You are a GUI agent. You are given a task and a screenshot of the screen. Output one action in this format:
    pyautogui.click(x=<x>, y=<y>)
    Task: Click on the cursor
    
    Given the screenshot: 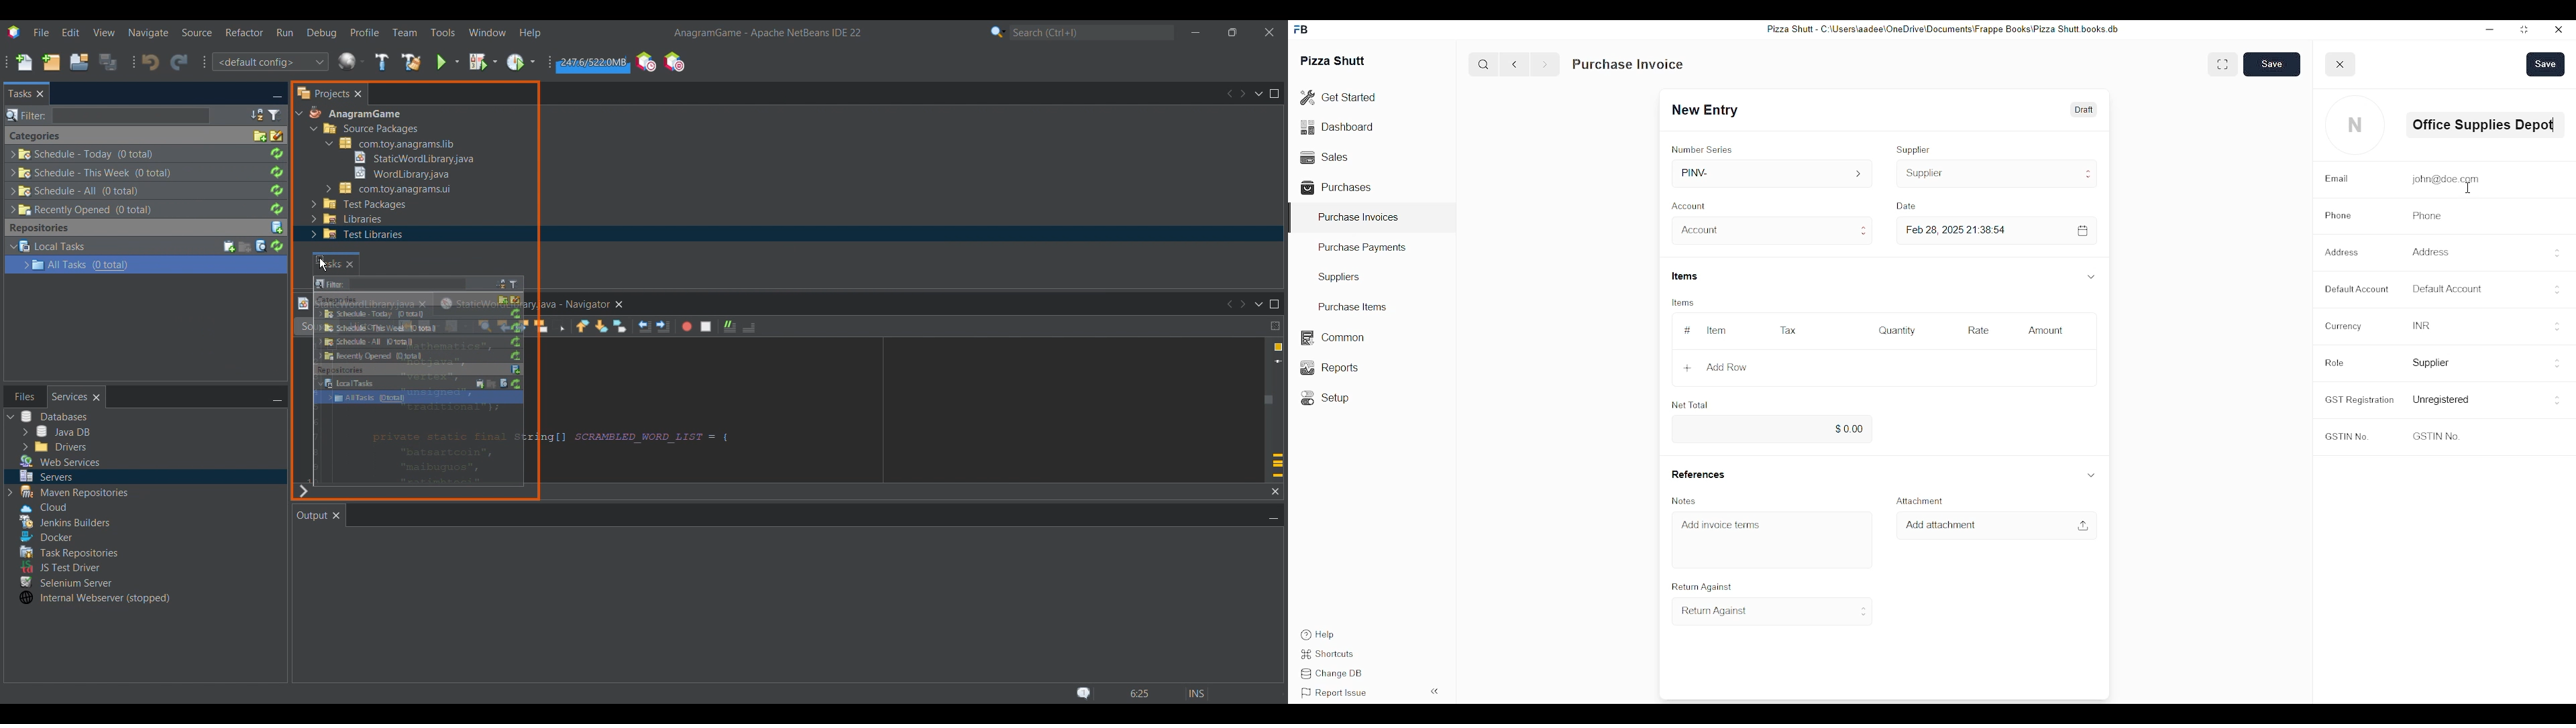 What is the action you would take?
    pyautogui.click(x=2471, y=188)
    